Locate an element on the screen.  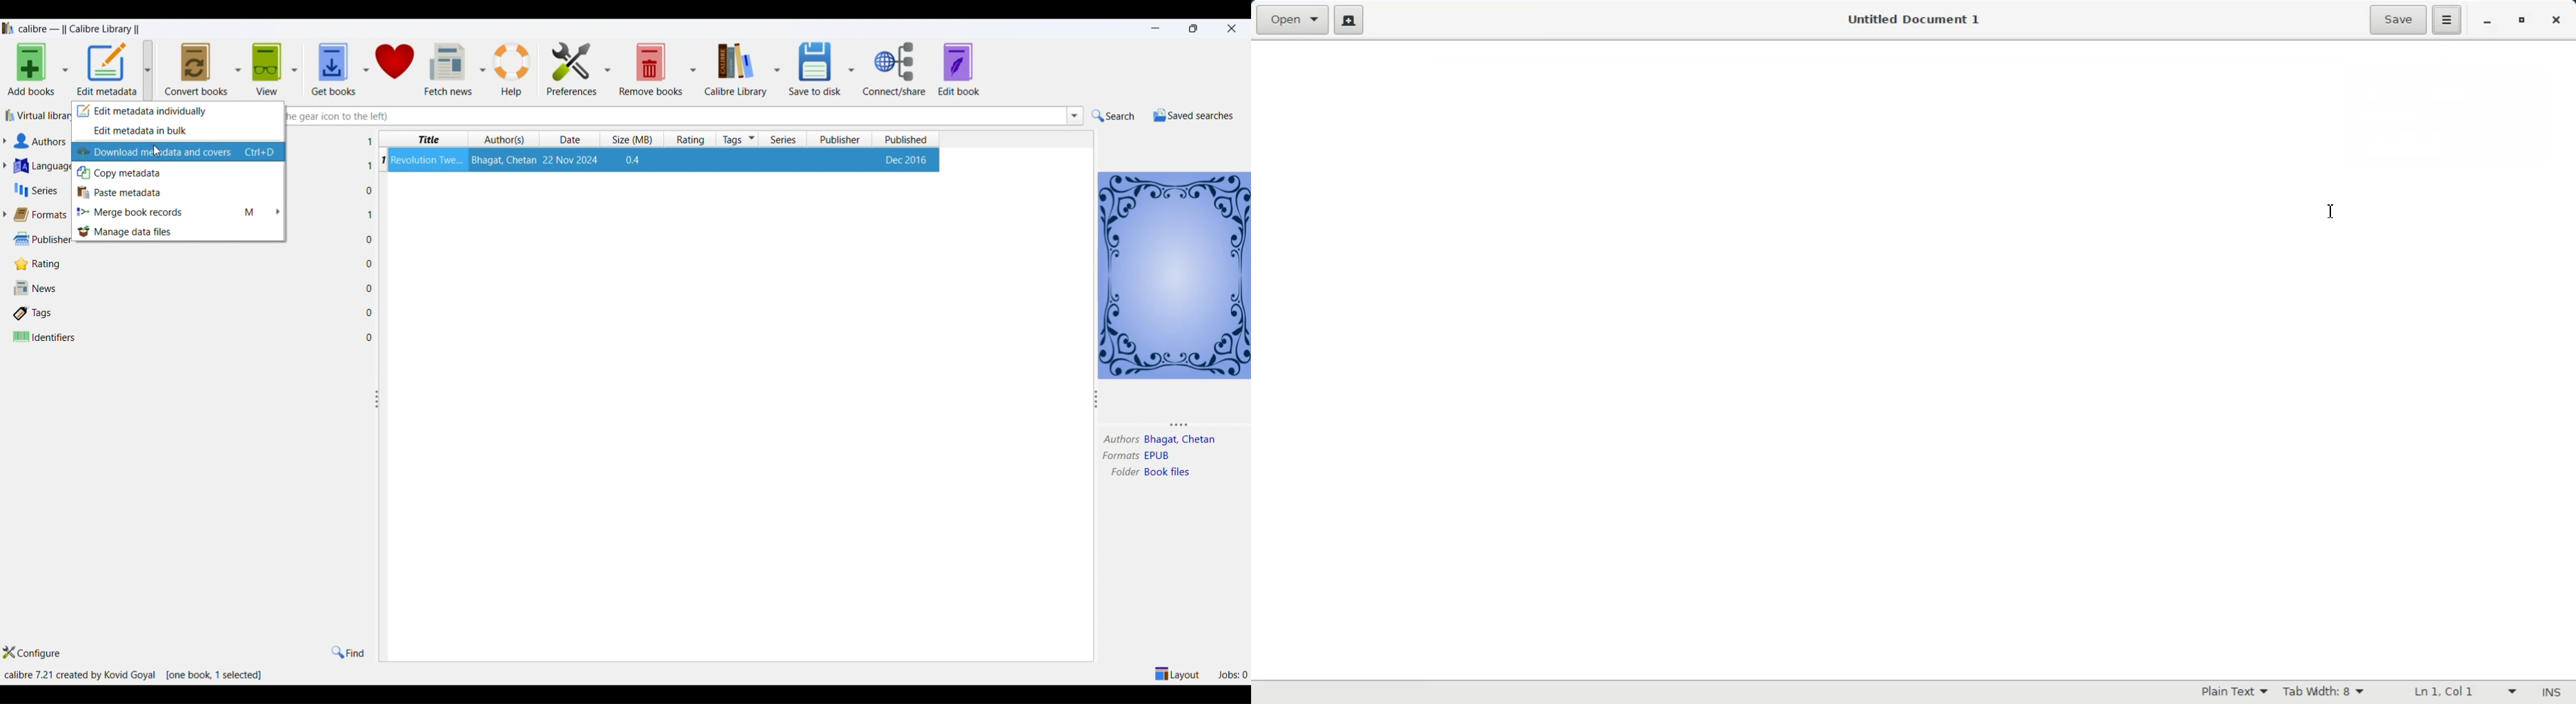
identifiers and number of identifiers is located at coordinates (45, 338).